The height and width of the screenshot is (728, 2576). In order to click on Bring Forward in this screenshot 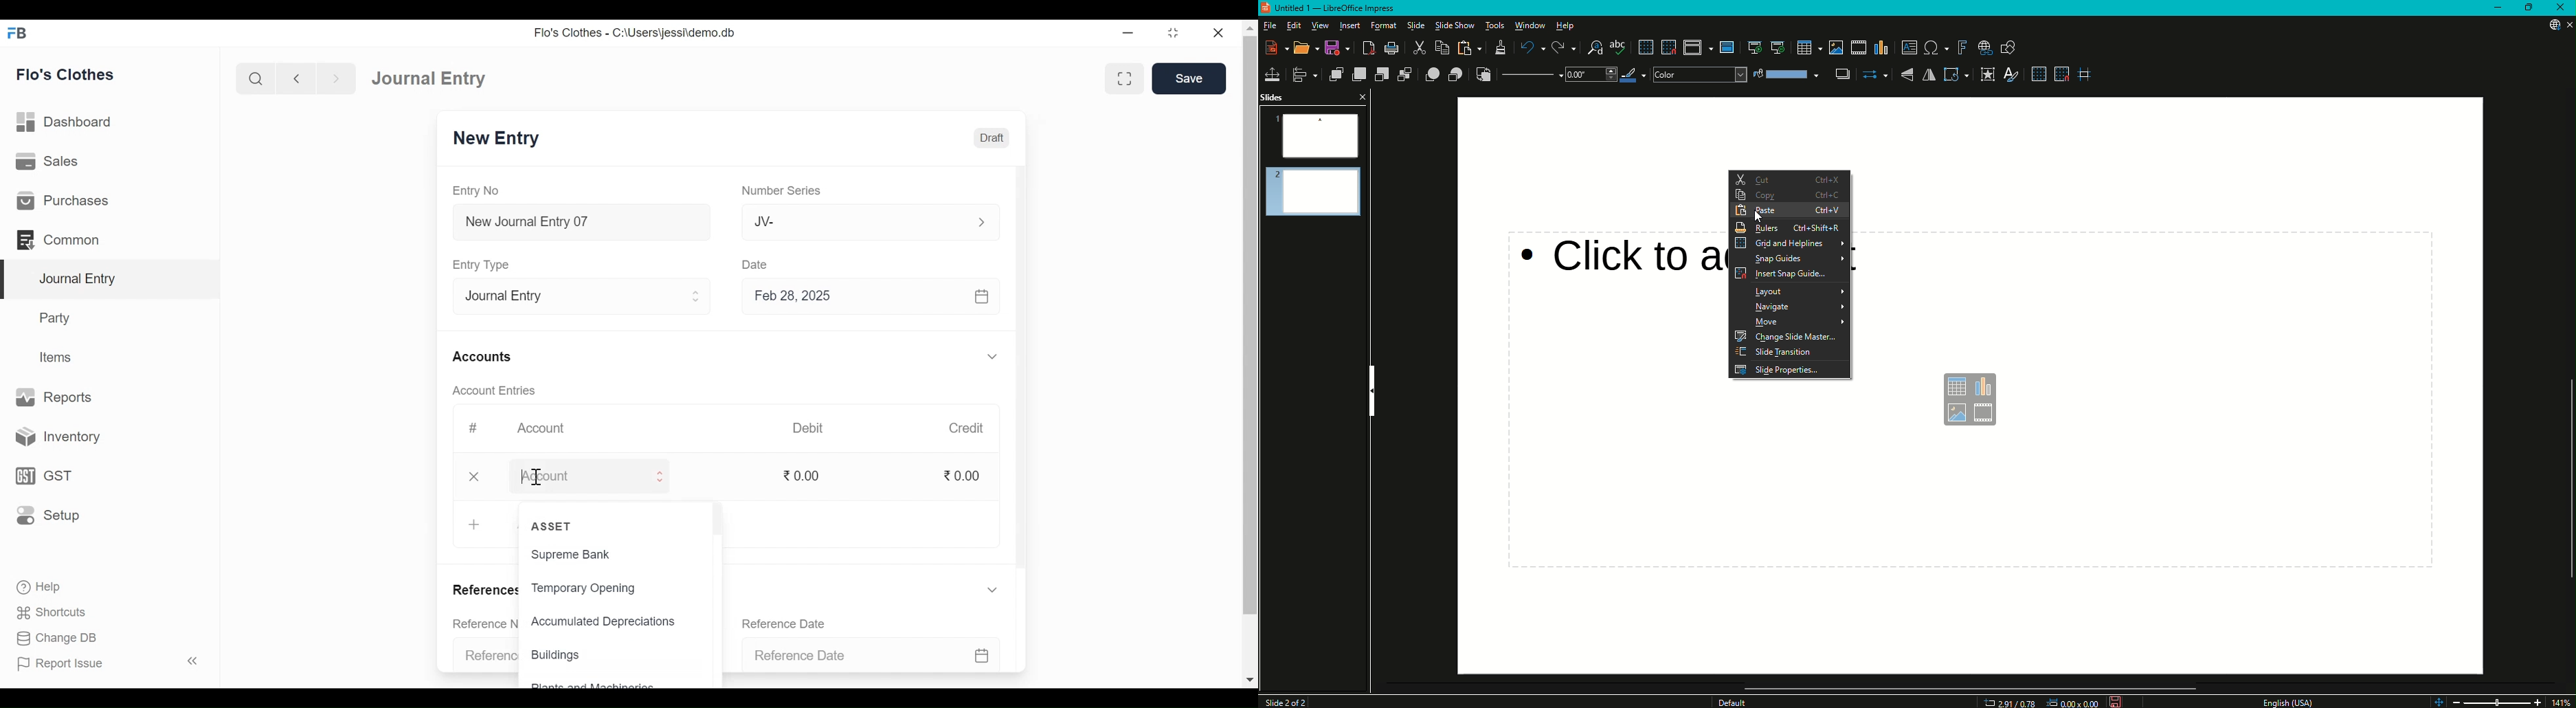, I will do `click(1358, 74)`.